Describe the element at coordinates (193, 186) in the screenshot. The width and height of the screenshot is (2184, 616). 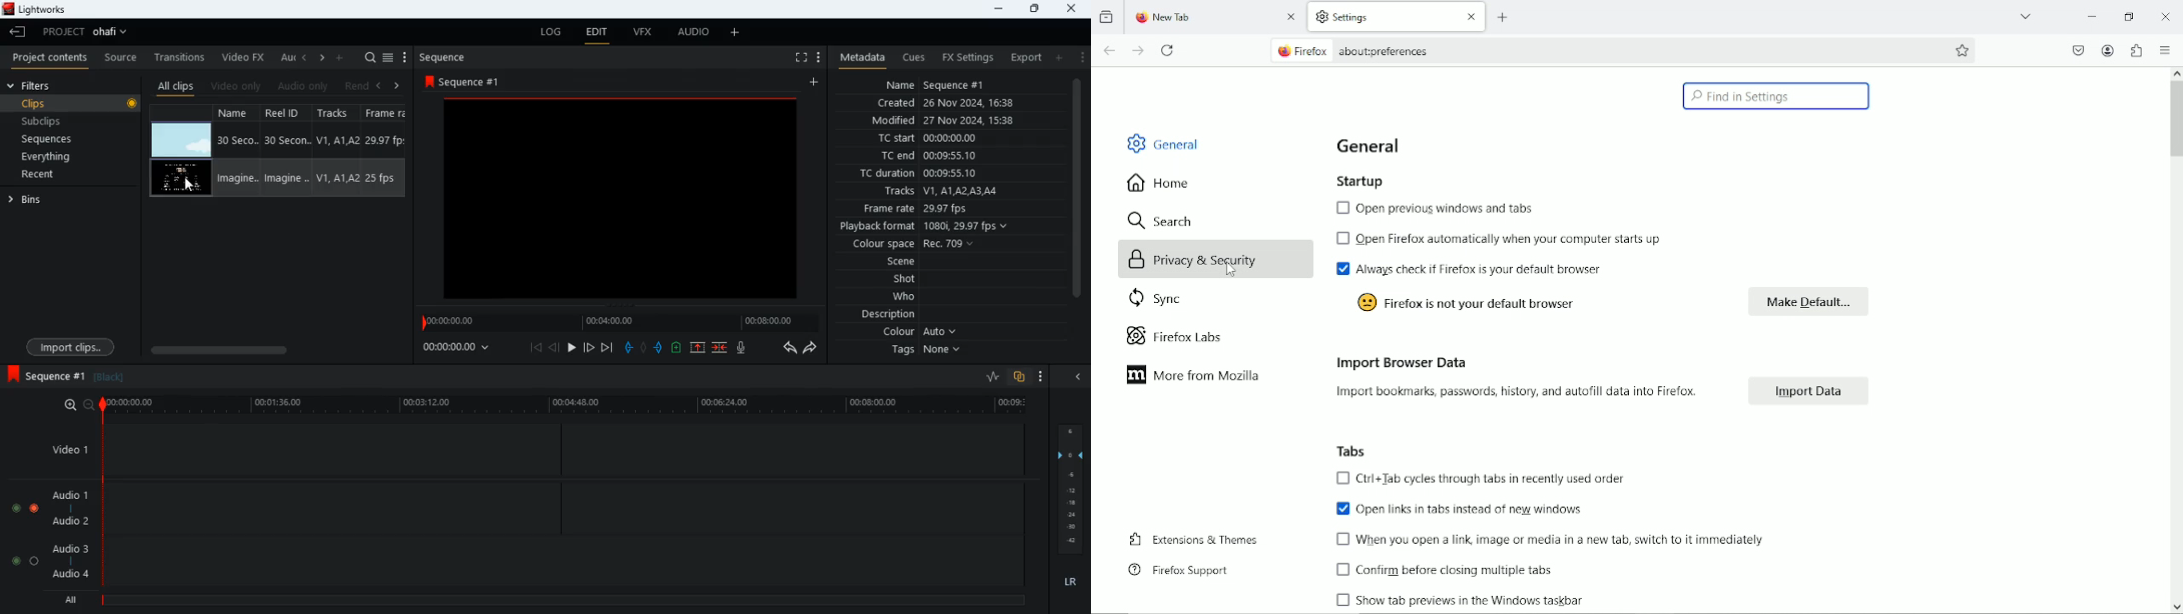
I see `cursor` at that location.